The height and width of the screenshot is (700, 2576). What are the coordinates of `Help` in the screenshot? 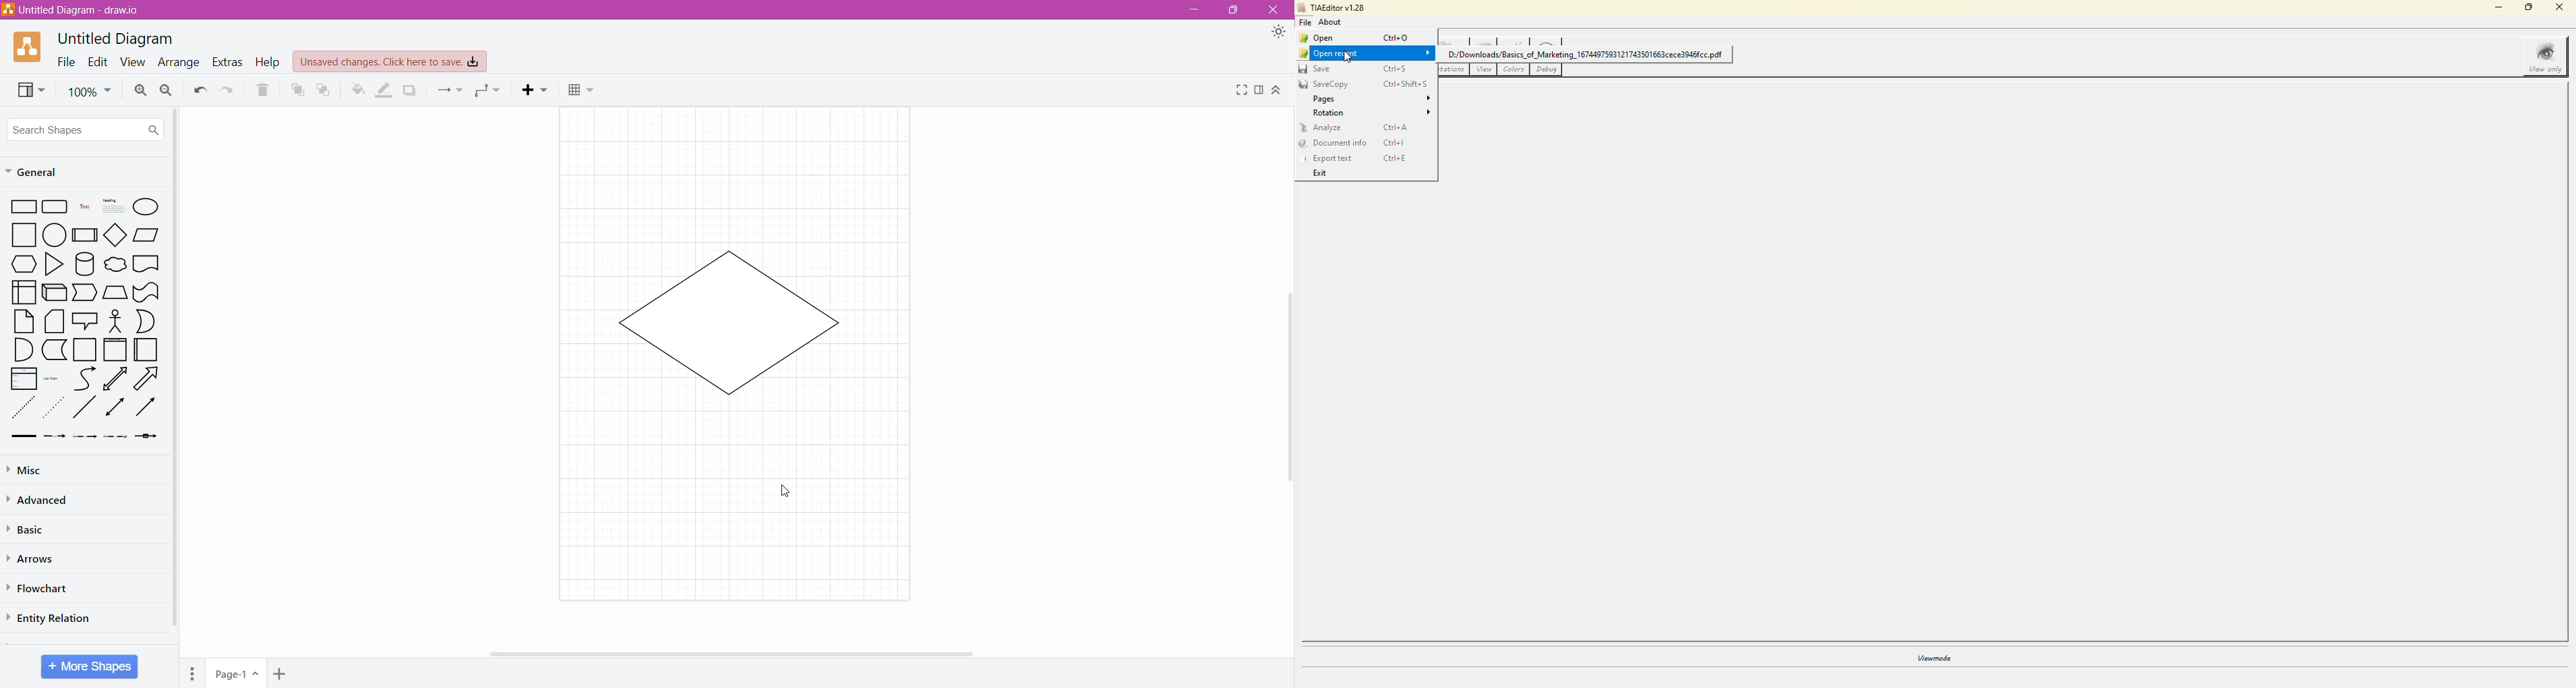 It's located at (268, 63).